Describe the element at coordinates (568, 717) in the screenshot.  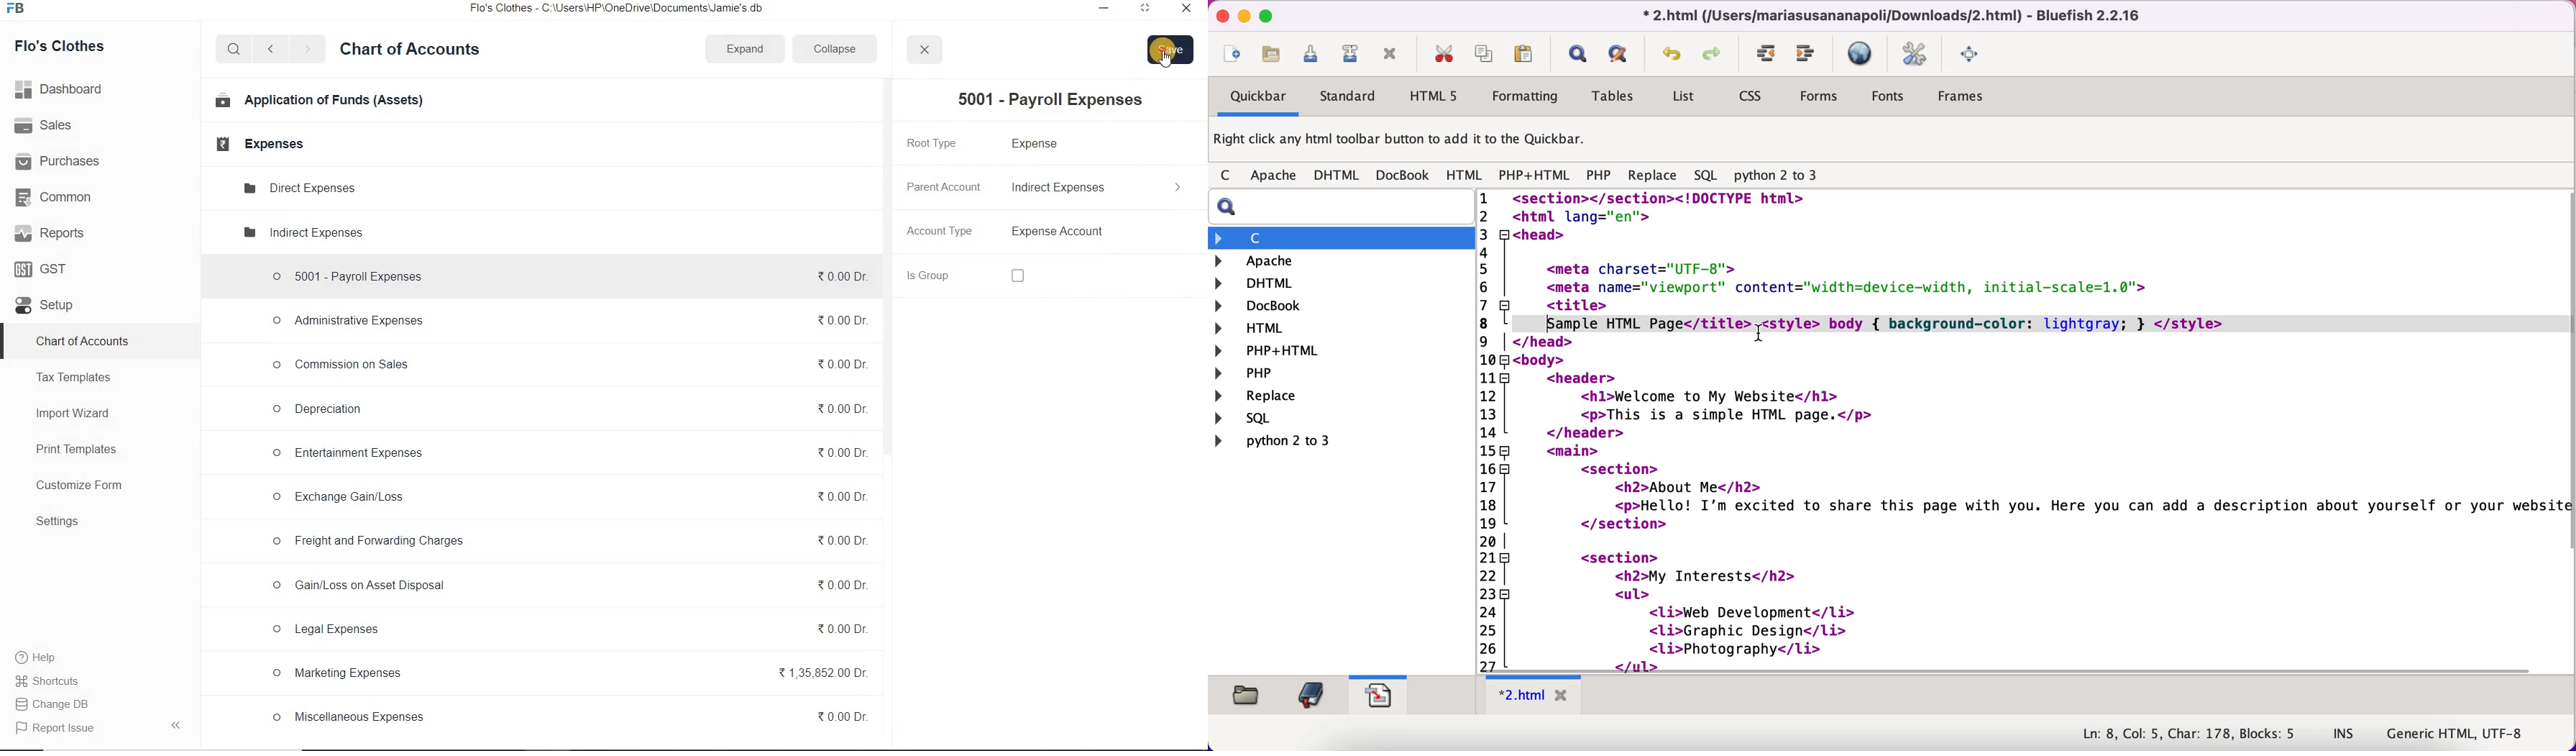
I see `© Miscellaneous Expenses %0.00Dr.` at that location.